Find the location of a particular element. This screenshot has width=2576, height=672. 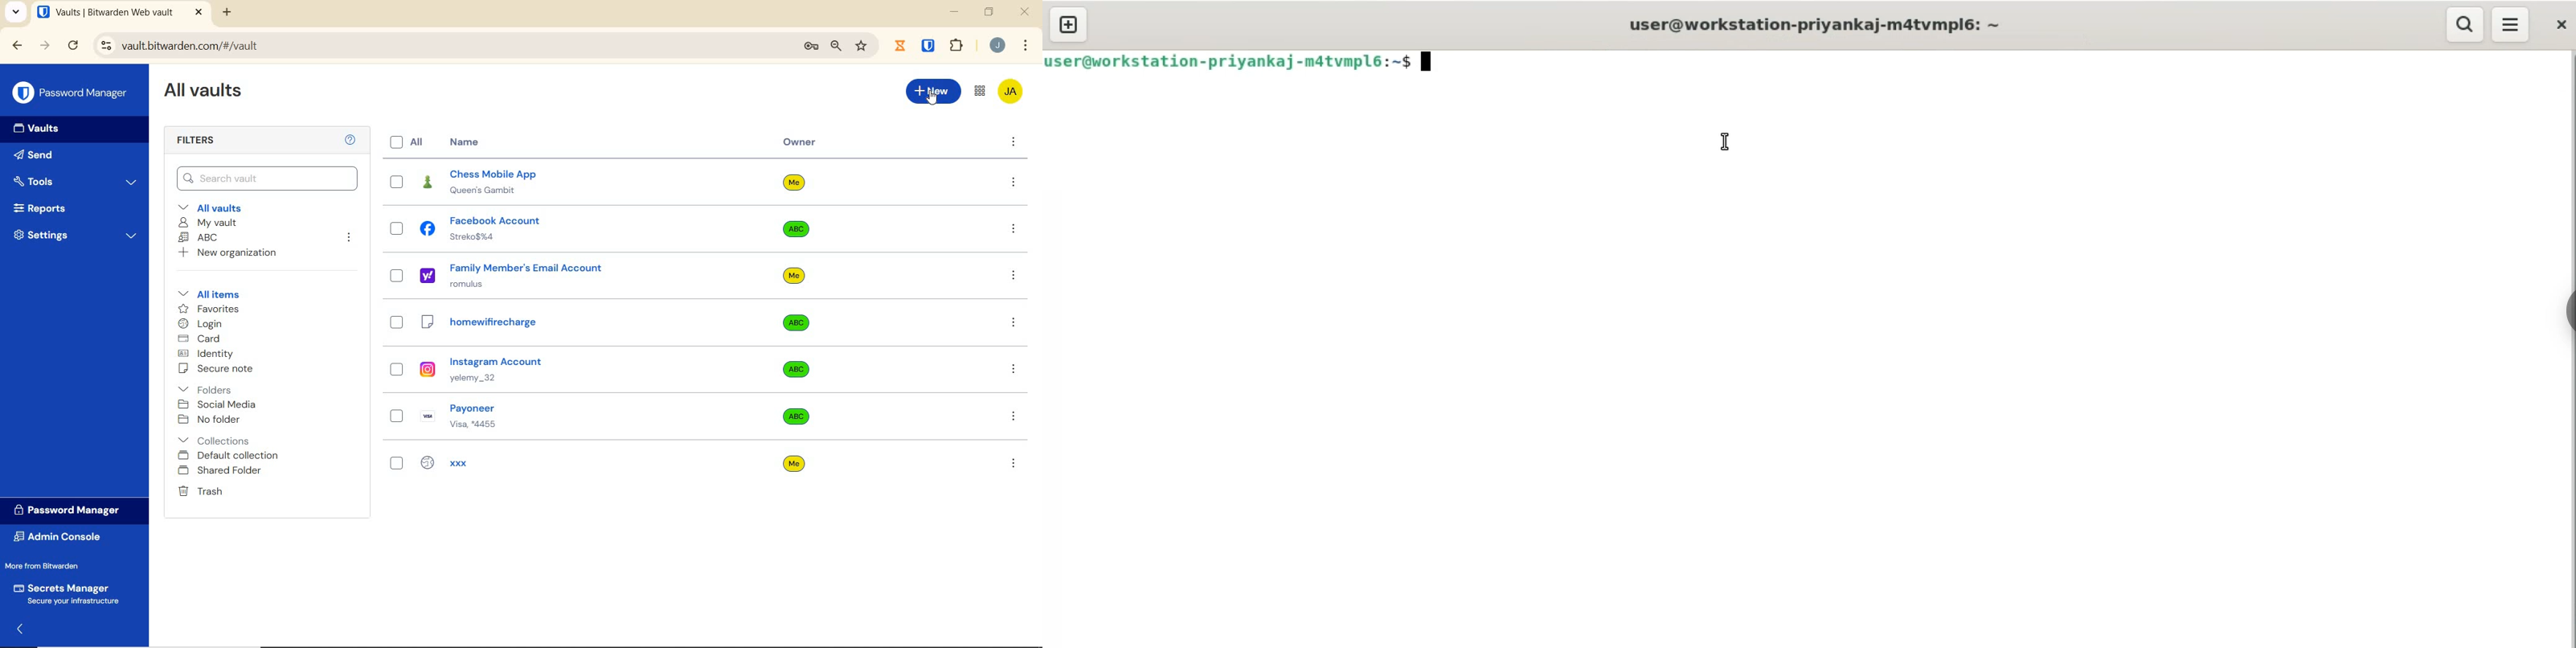

checkbox is located at coordinates (397, 323).